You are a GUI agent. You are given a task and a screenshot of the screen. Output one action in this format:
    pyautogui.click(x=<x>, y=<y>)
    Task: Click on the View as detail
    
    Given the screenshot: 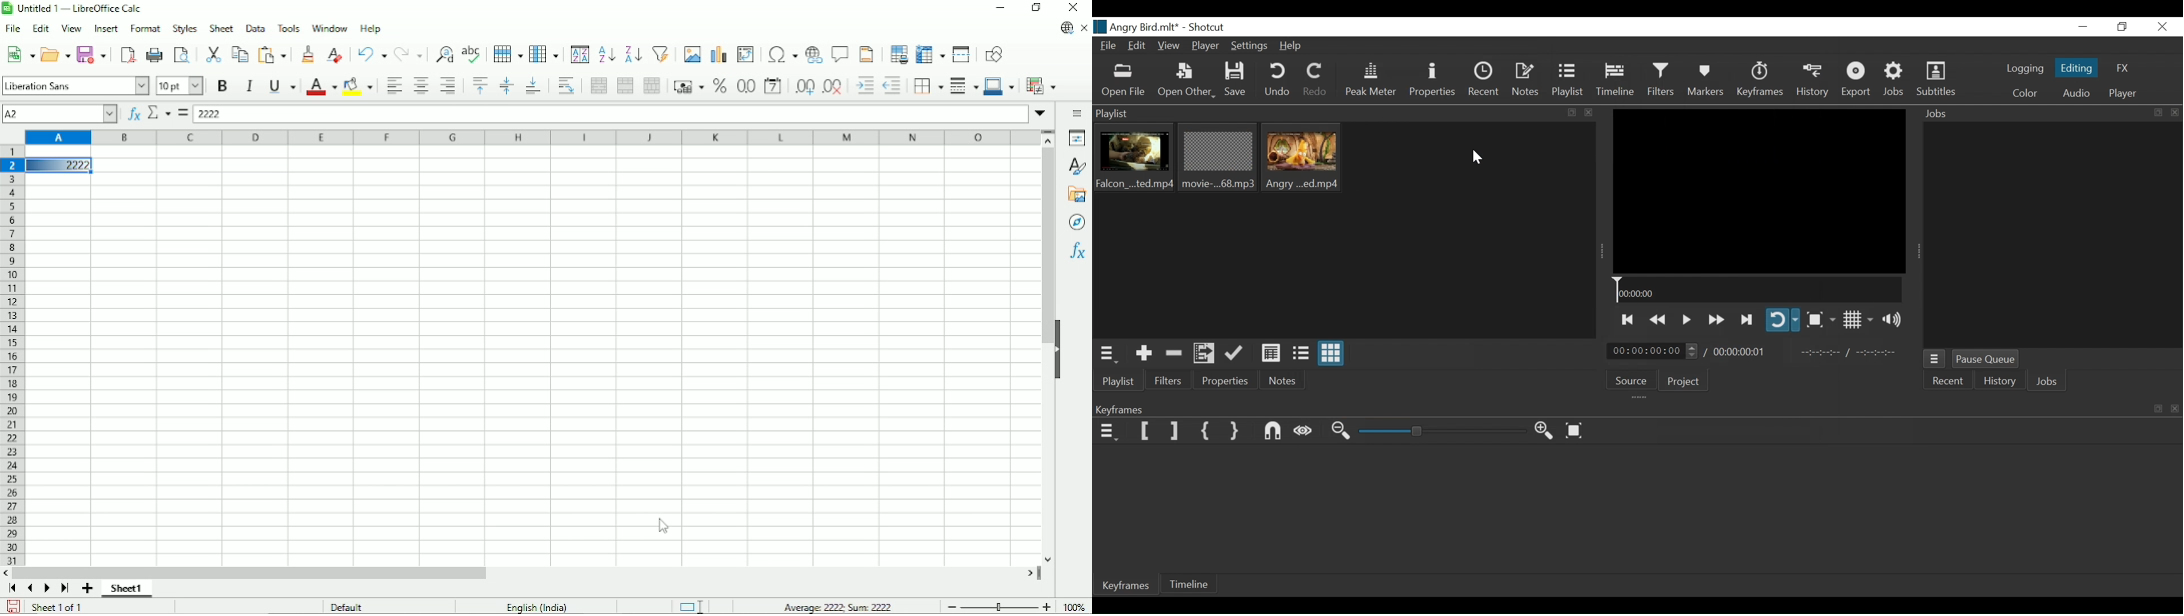 What is the action you would take?
    pyautogui.click(x=1269, y=355)
    